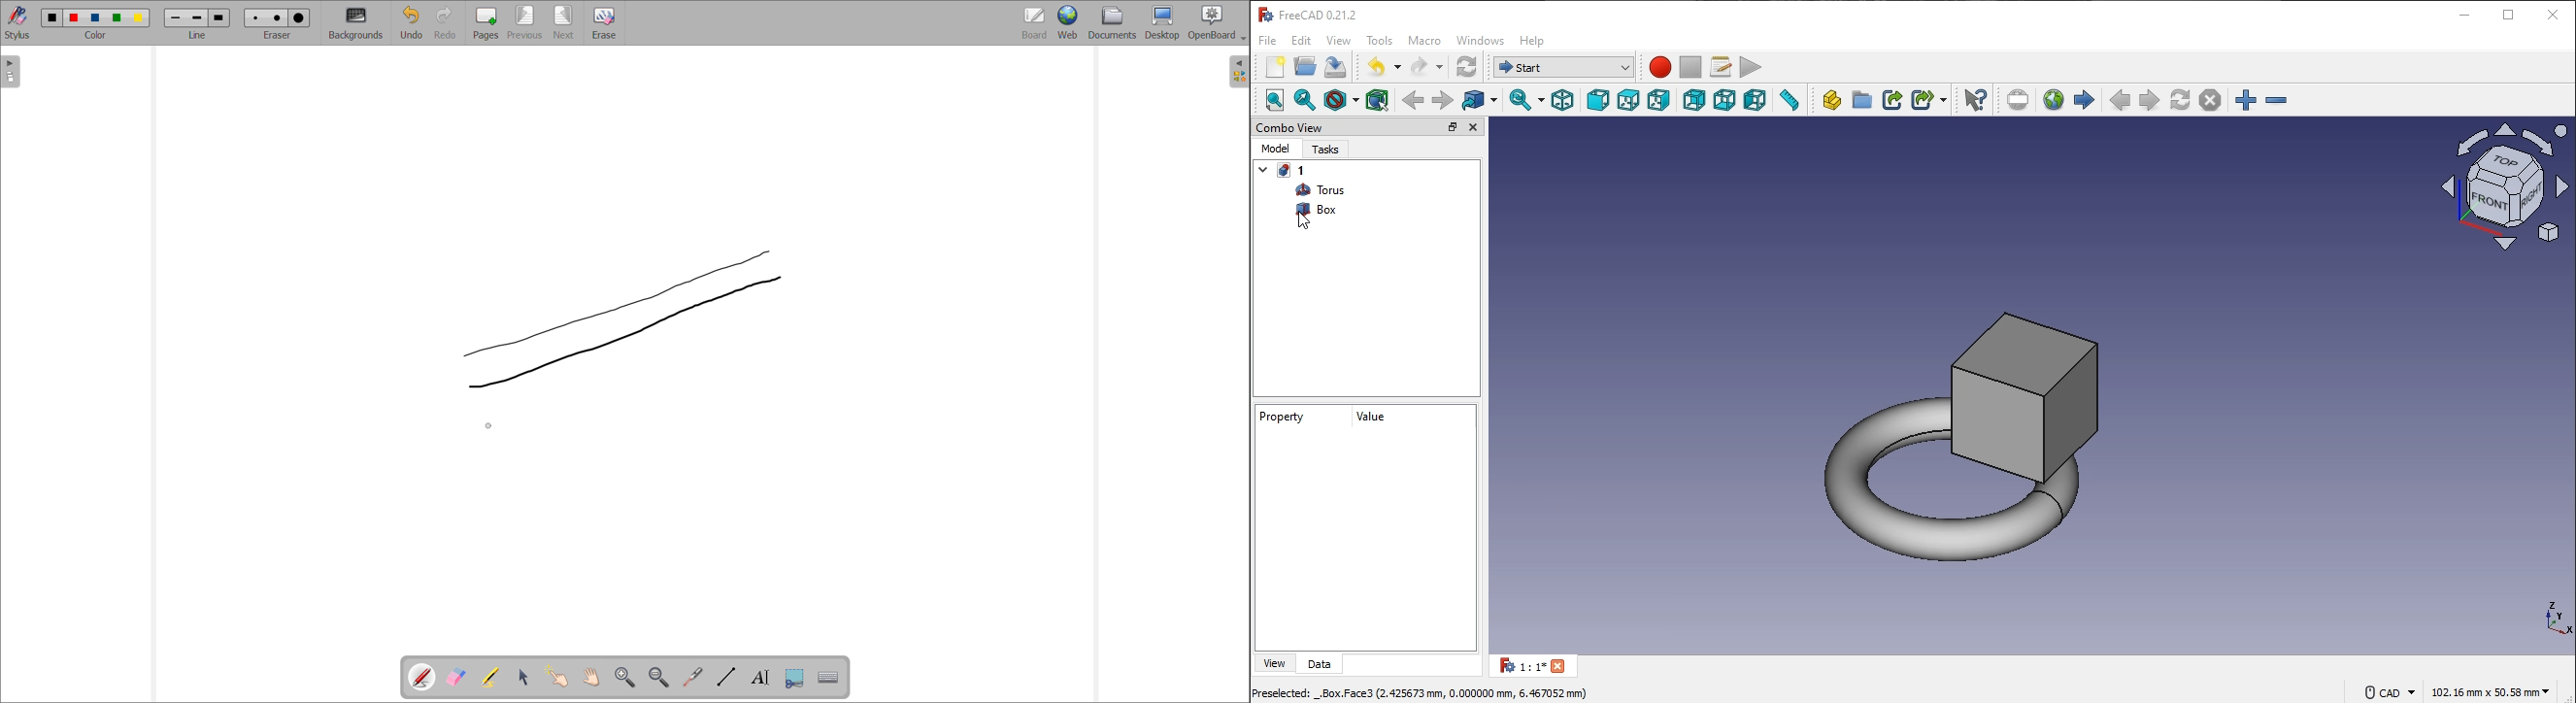  I want to click on create part, so click(1830, 101).